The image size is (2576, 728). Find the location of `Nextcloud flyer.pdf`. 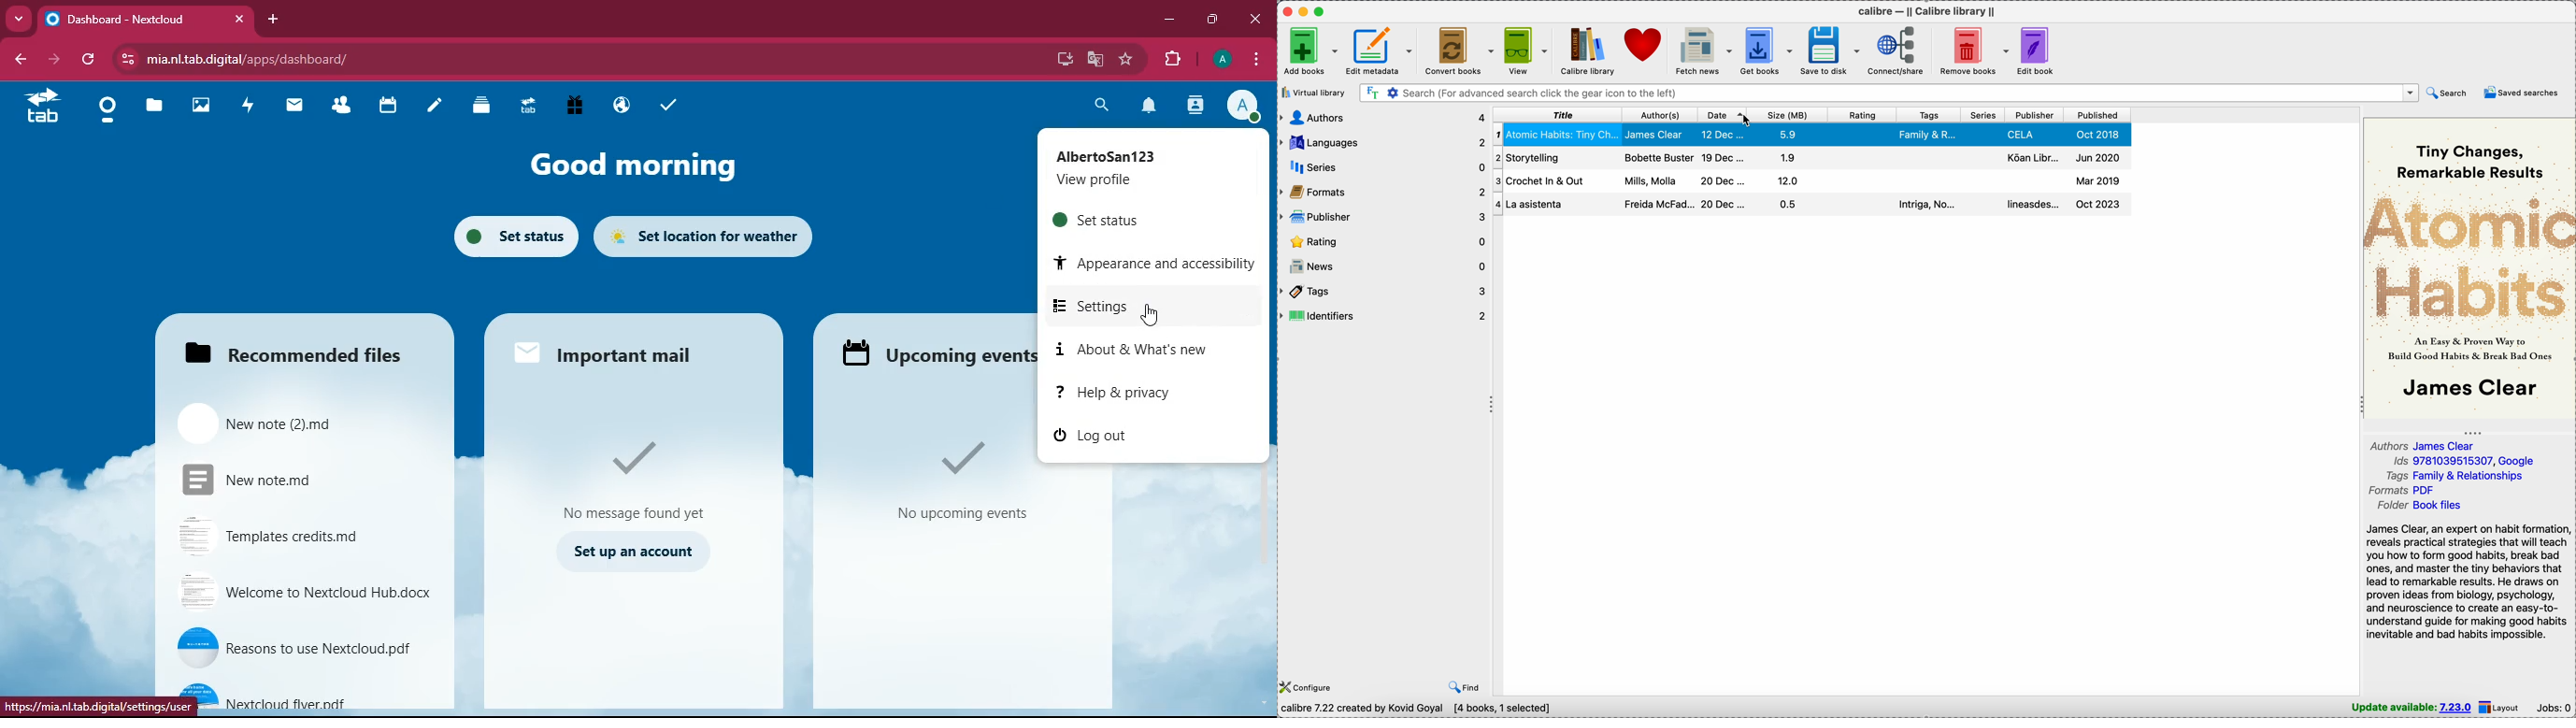

Nextcloud flyer.pdf is located at coordinates (322, 695).